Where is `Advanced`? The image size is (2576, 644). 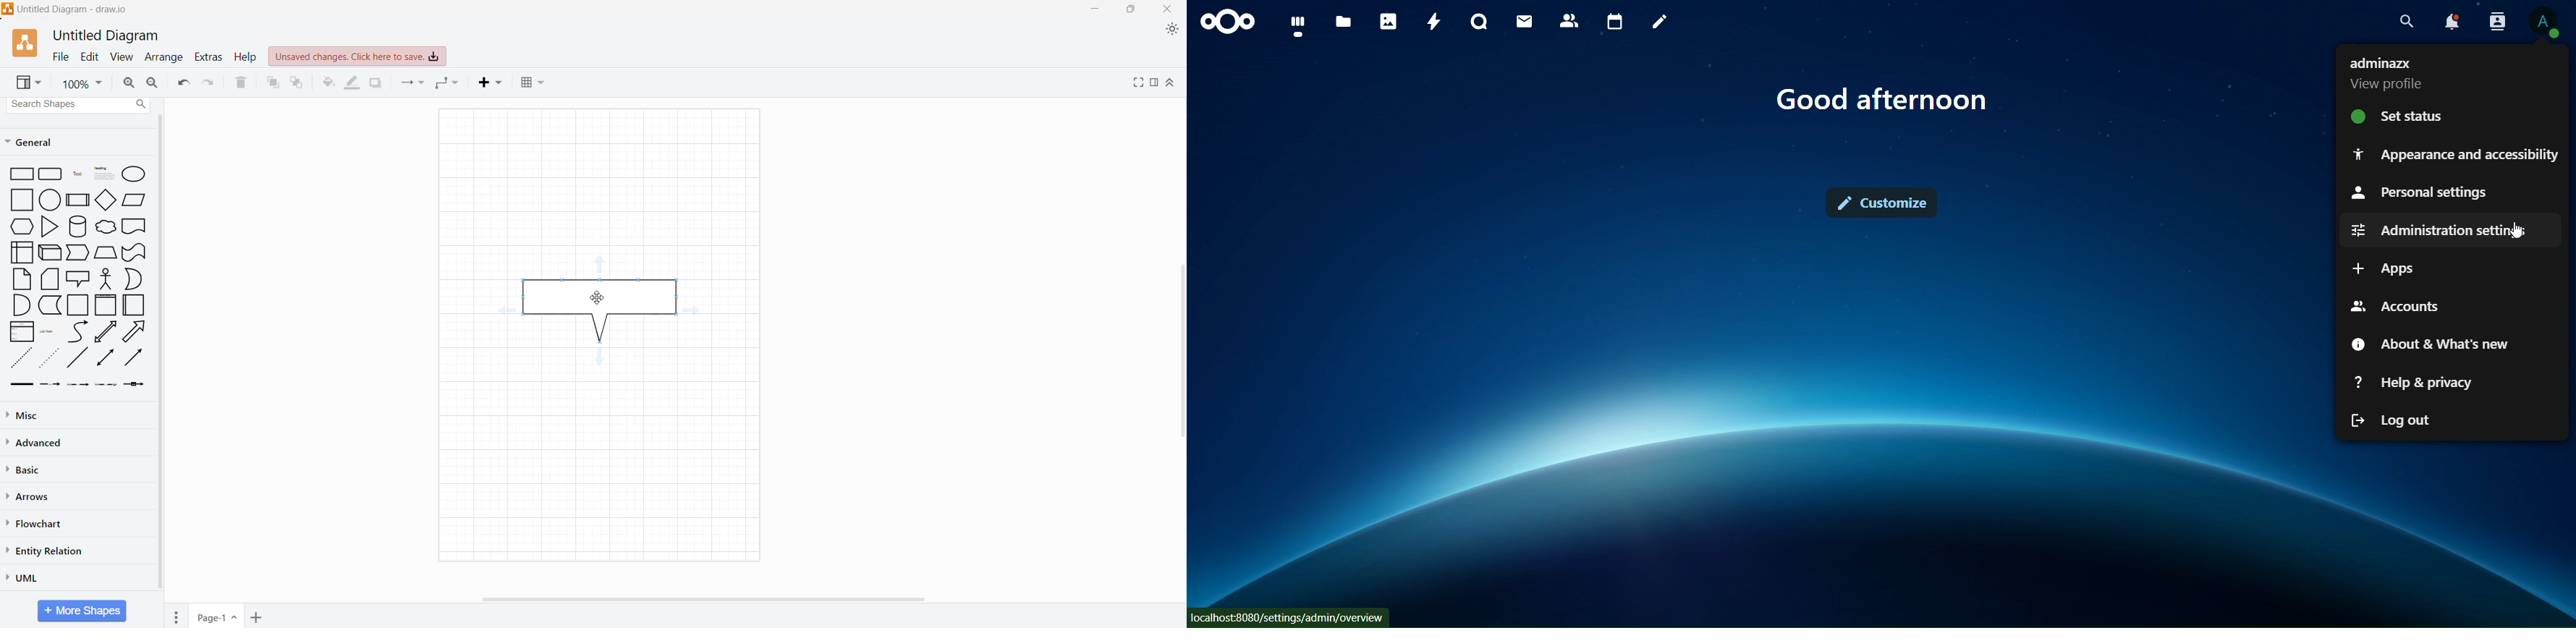
Advanced is located at coordinates (37, 443).